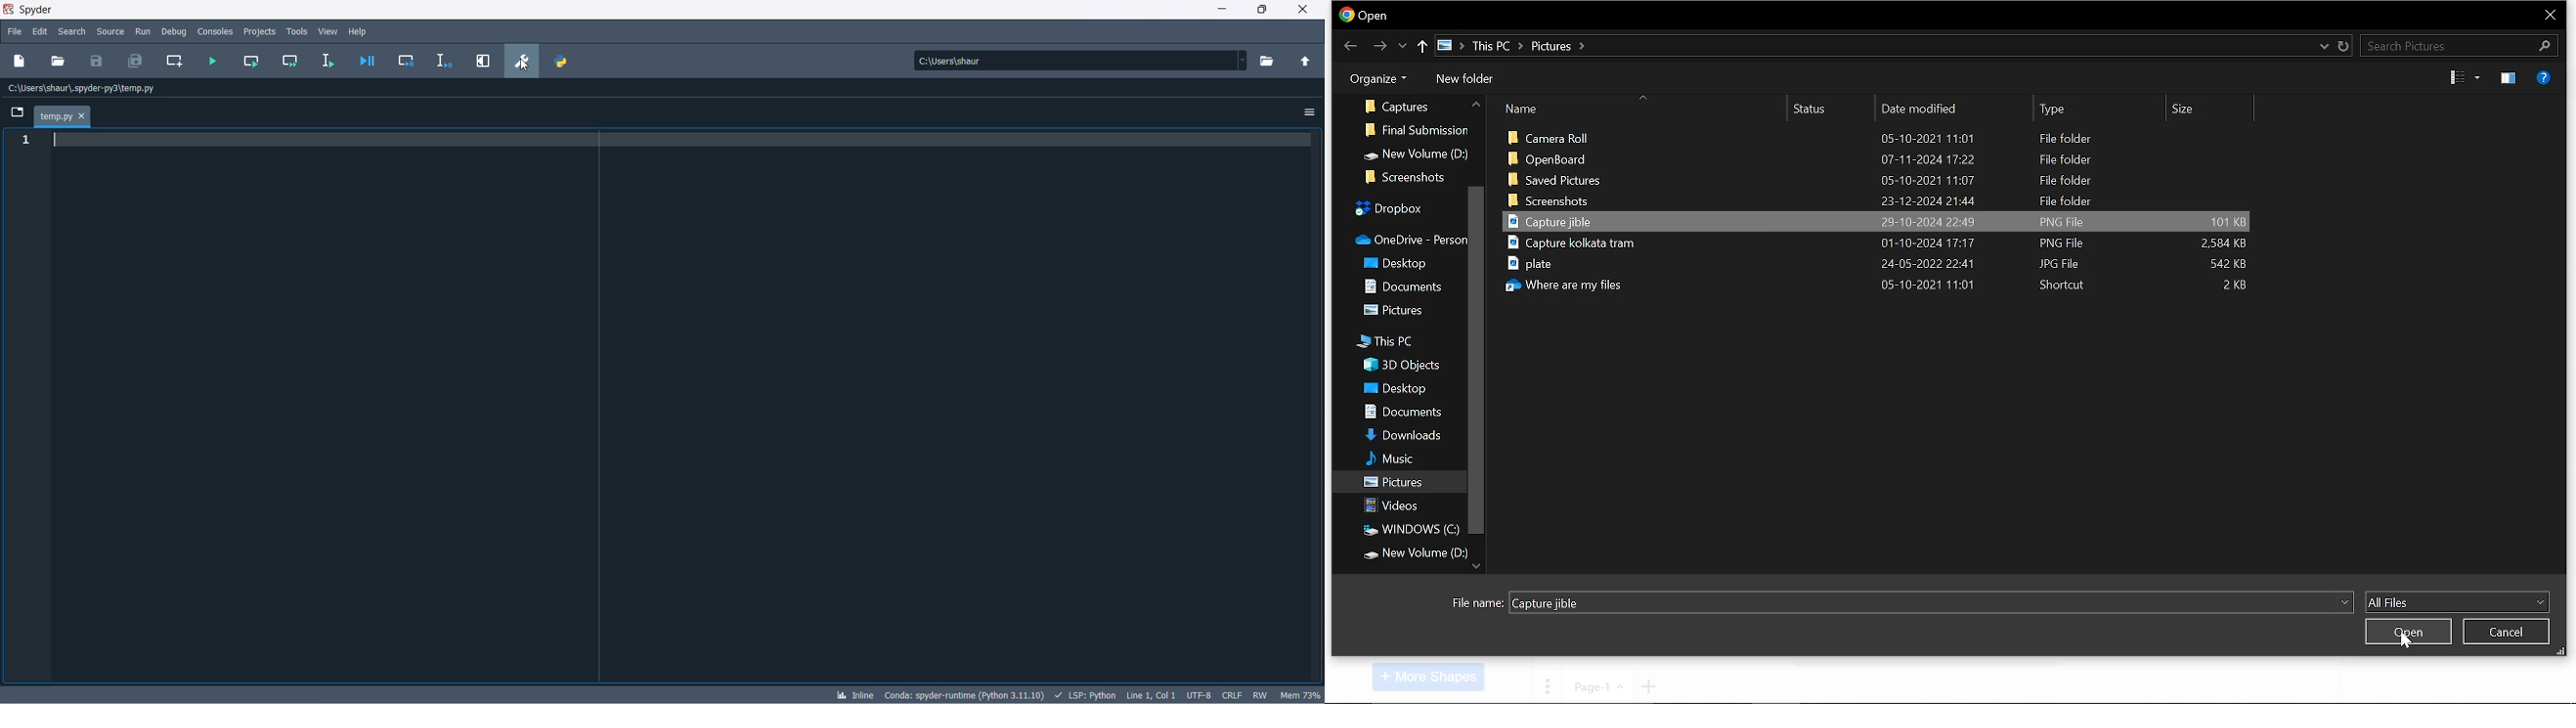 This screenshot has width=2576, height=728. Describe the element at coordinates (1300, 694) in the screenshot. I see `memory usage` at that location.